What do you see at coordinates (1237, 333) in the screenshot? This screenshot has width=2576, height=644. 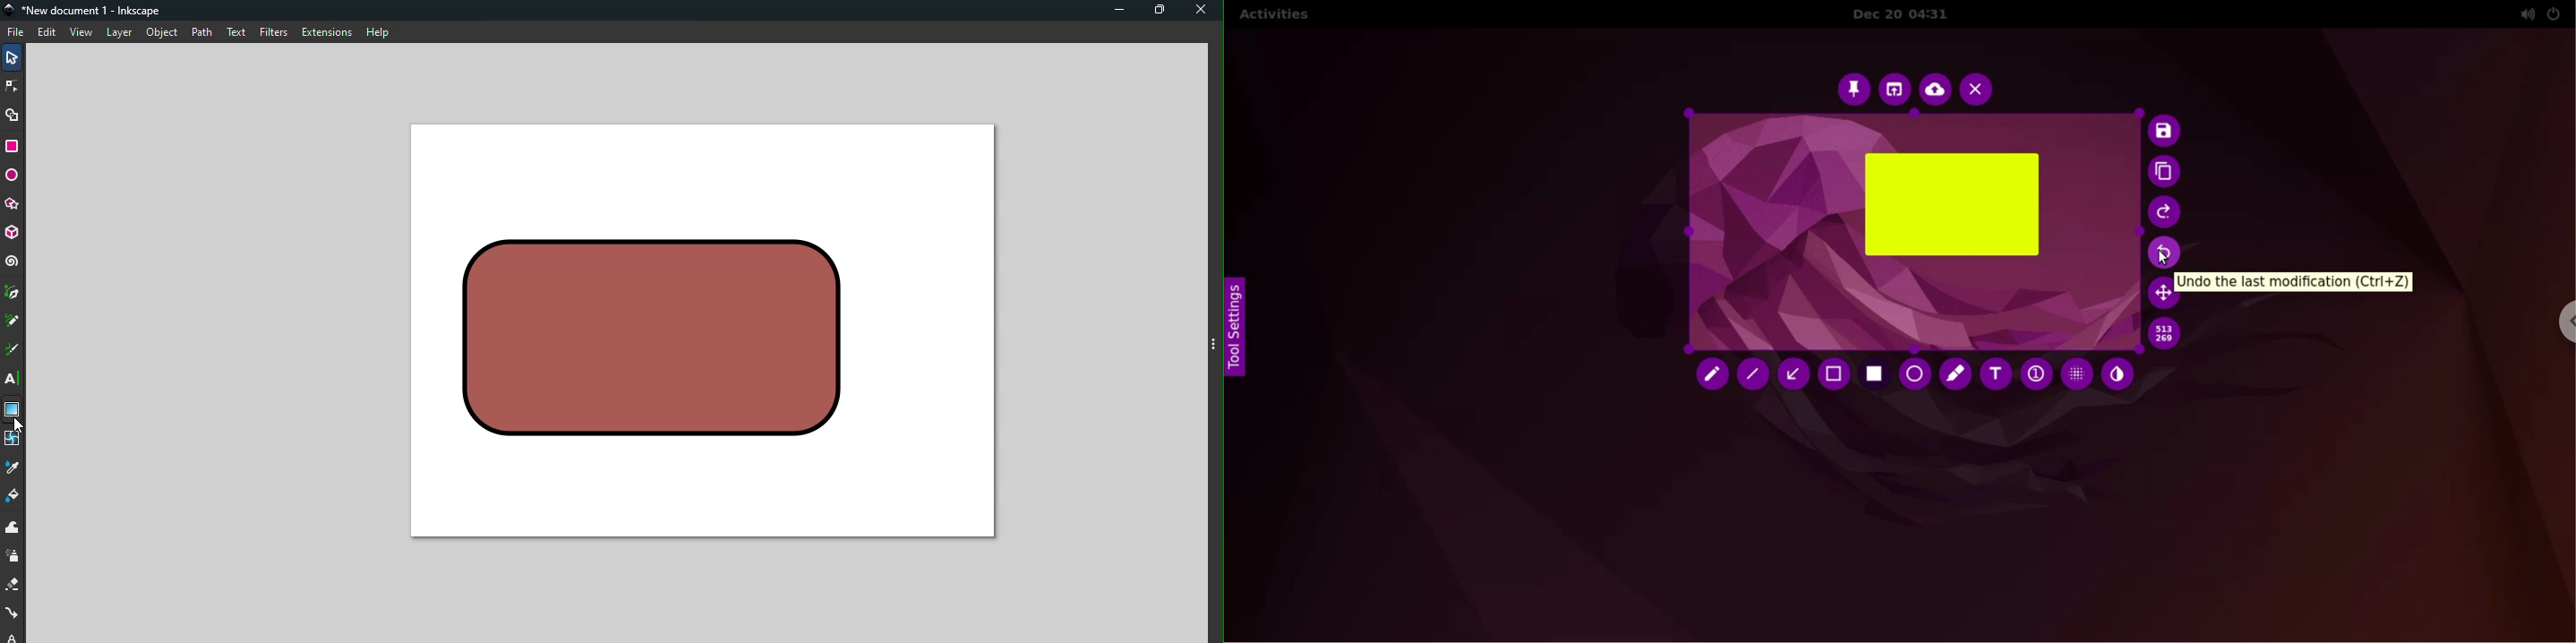 I see `tool settings` at bounding box center [1237, 333].